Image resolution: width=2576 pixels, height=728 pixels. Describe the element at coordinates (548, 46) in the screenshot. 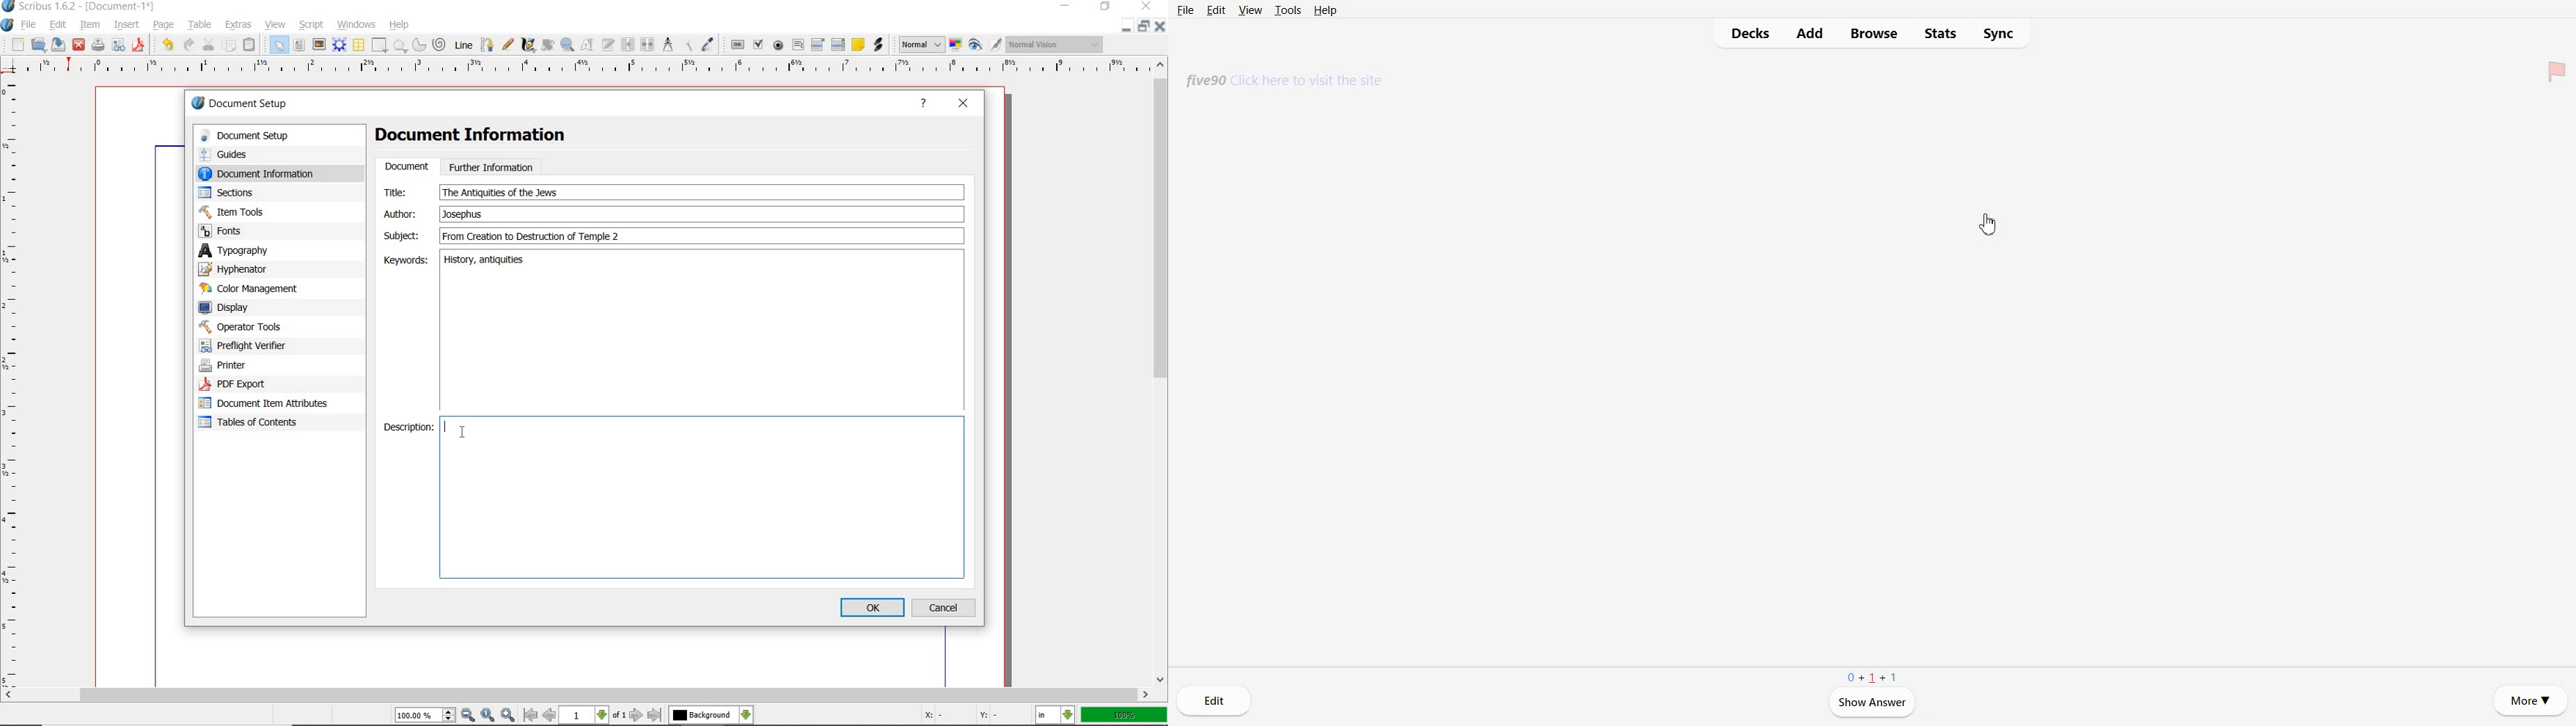

I see `rotate item` at that location.